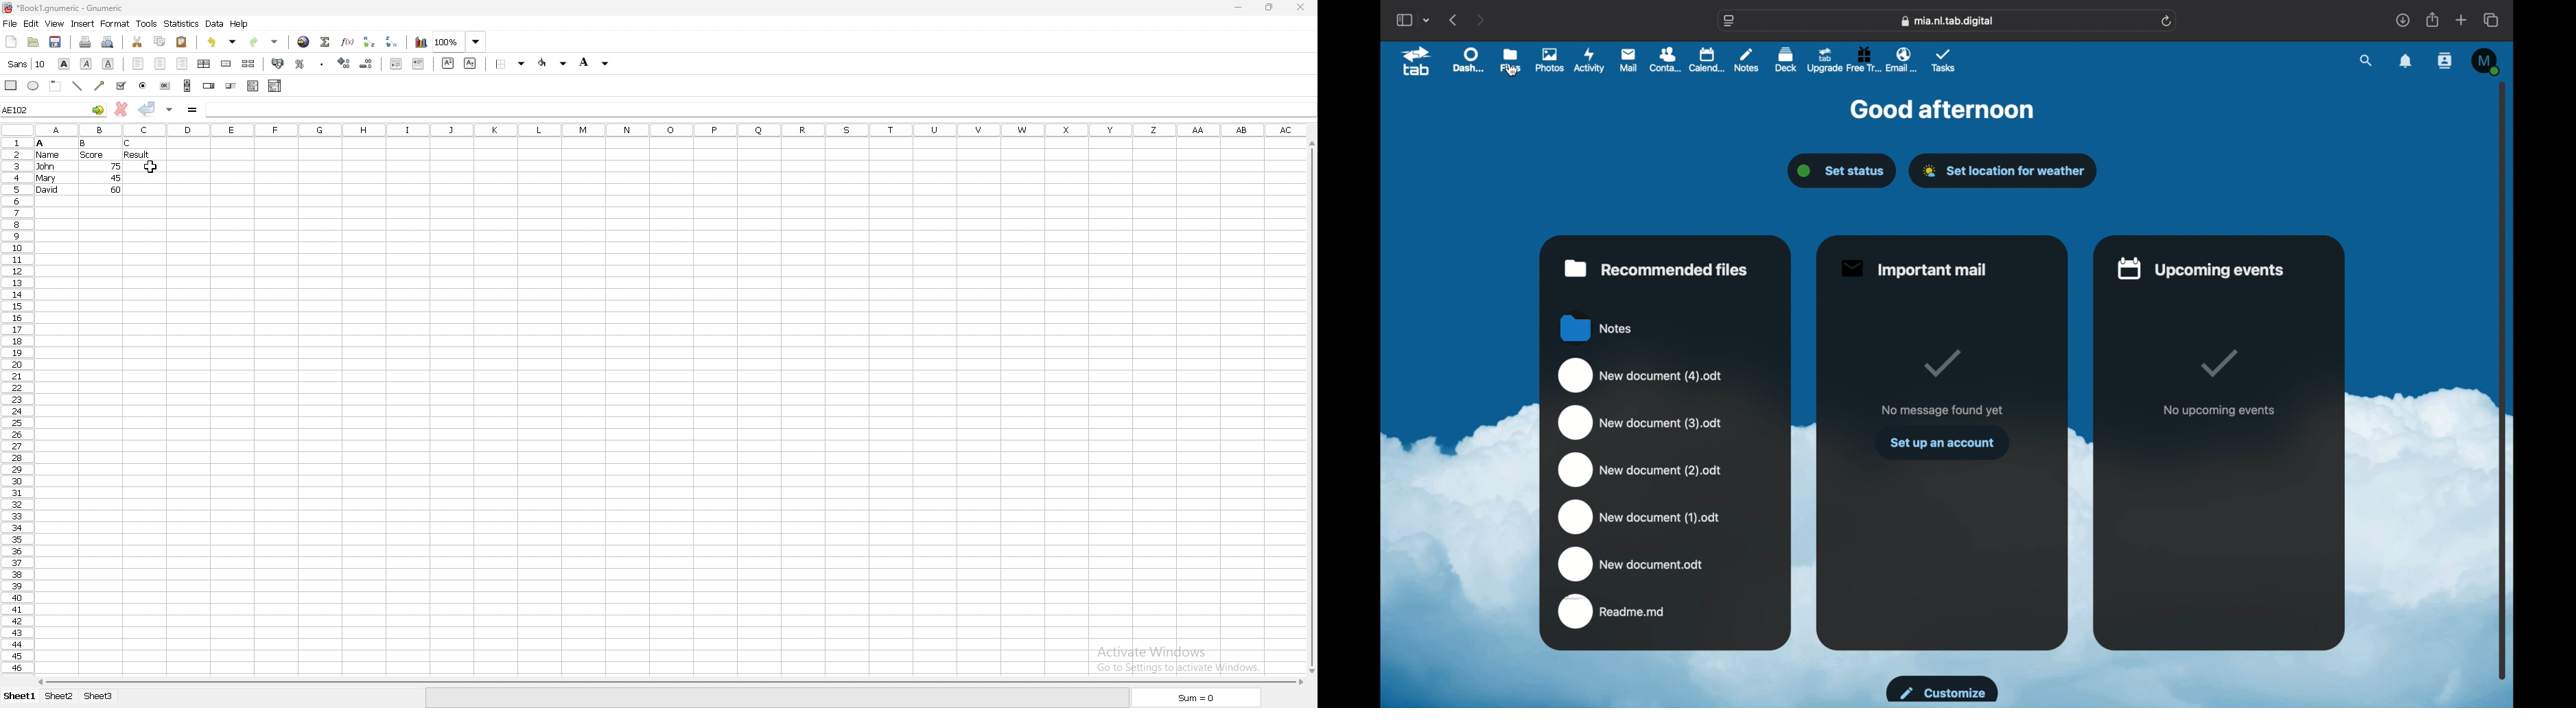 Image resolution: width=2576 pixels, height=728 pixels. Describe the element at coordinates (1512, 70) in the screenshot. I see `cursor` at that location.